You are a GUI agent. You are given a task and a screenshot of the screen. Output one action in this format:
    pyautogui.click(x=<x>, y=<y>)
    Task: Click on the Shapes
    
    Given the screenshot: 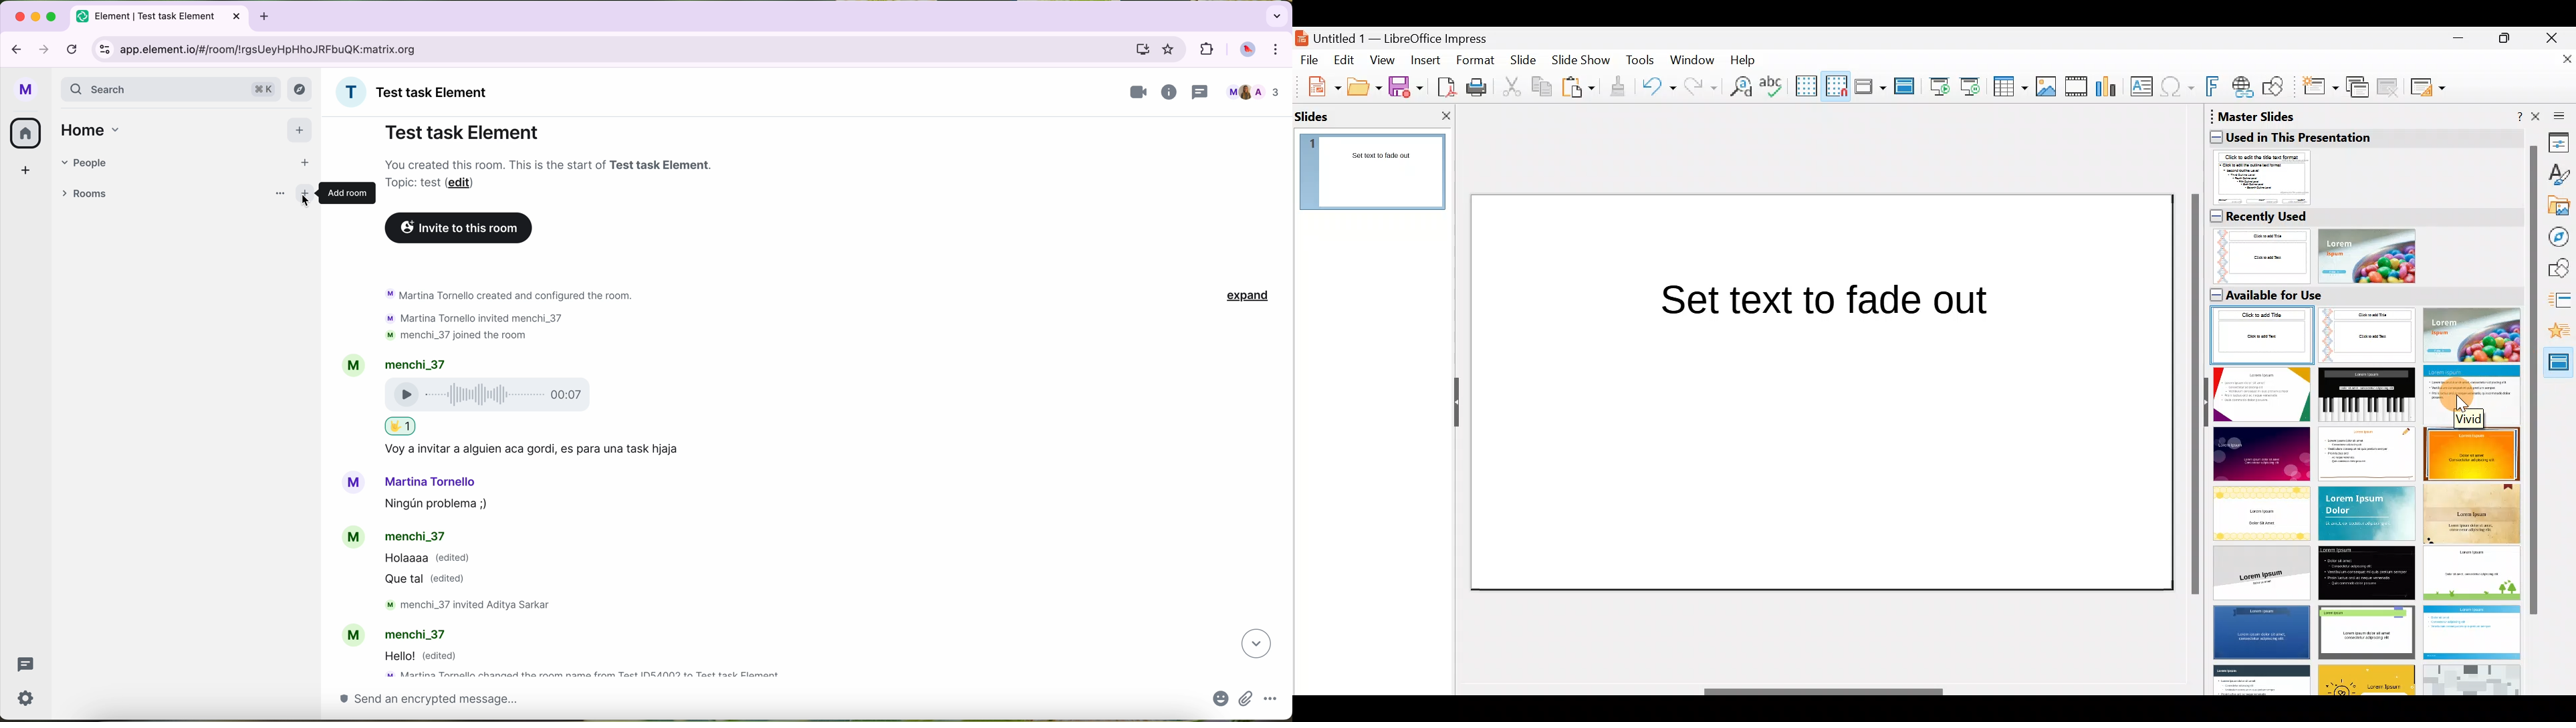 What is the action you would take?
    pyautogui.click(x=2560, y=269)
    